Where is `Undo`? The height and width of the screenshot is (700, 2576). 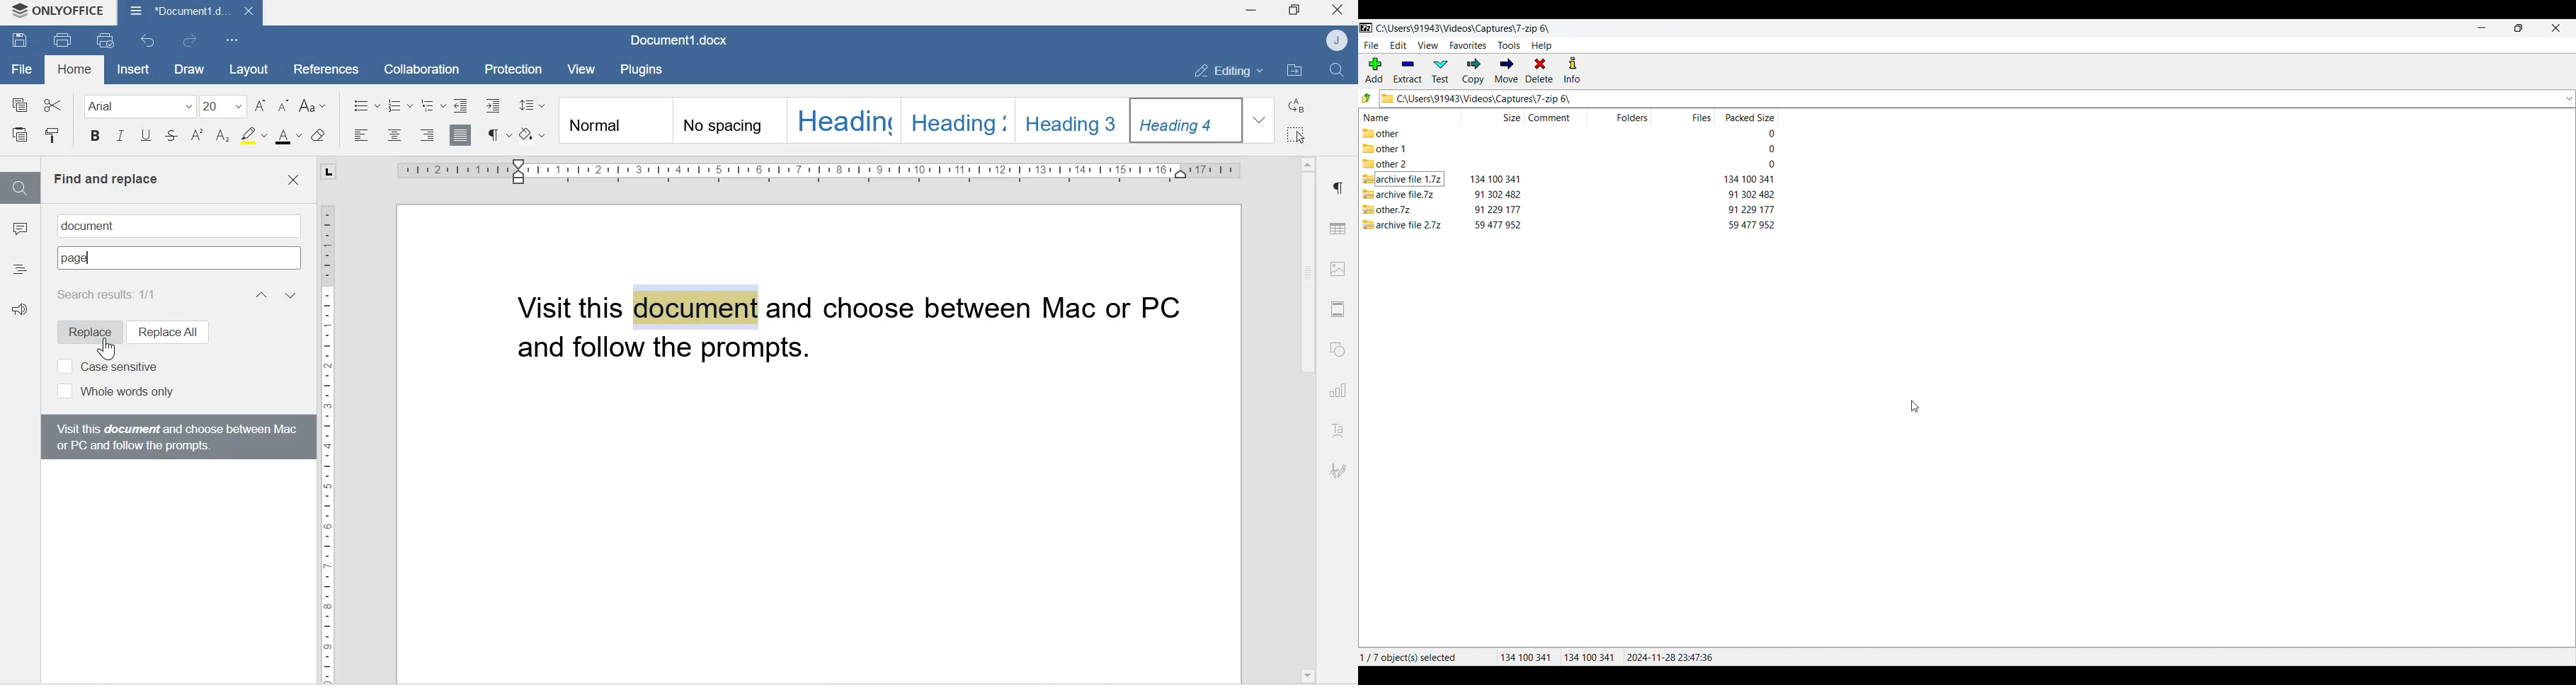
Undo is located at coordinates (150, 40).